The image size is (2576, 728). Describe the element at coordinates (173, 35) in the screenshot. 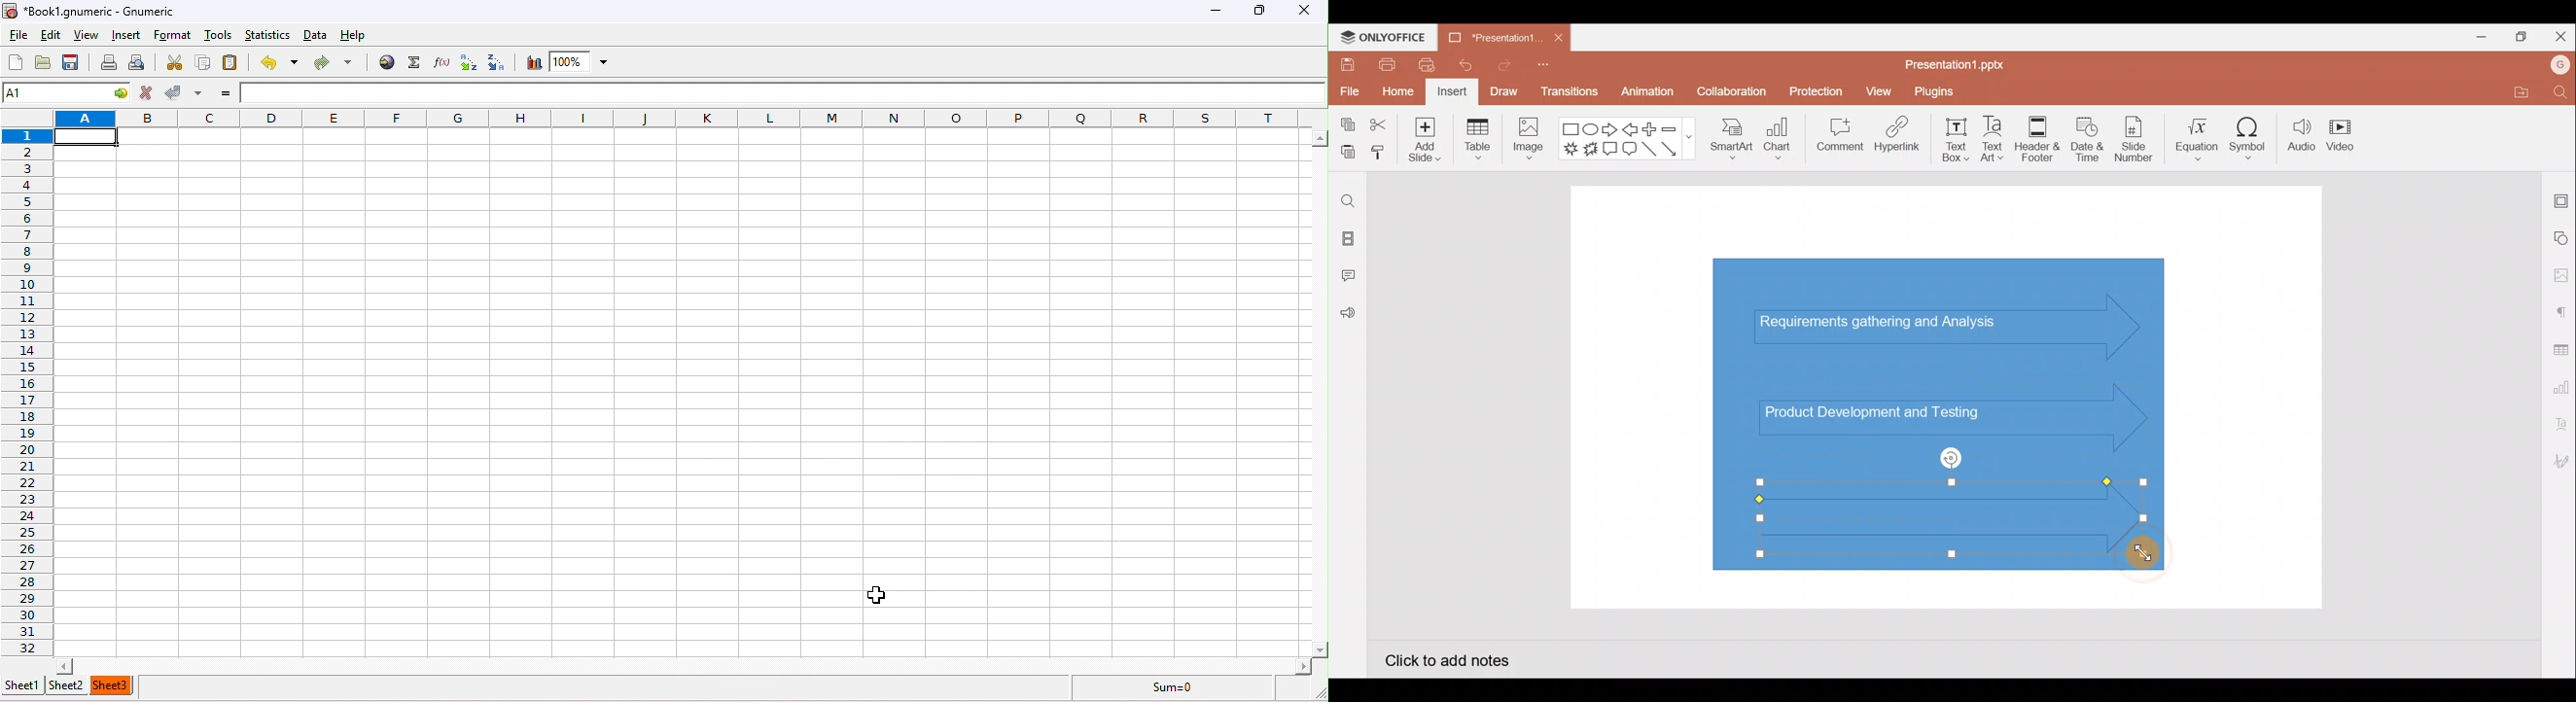

I see `format` at that location.